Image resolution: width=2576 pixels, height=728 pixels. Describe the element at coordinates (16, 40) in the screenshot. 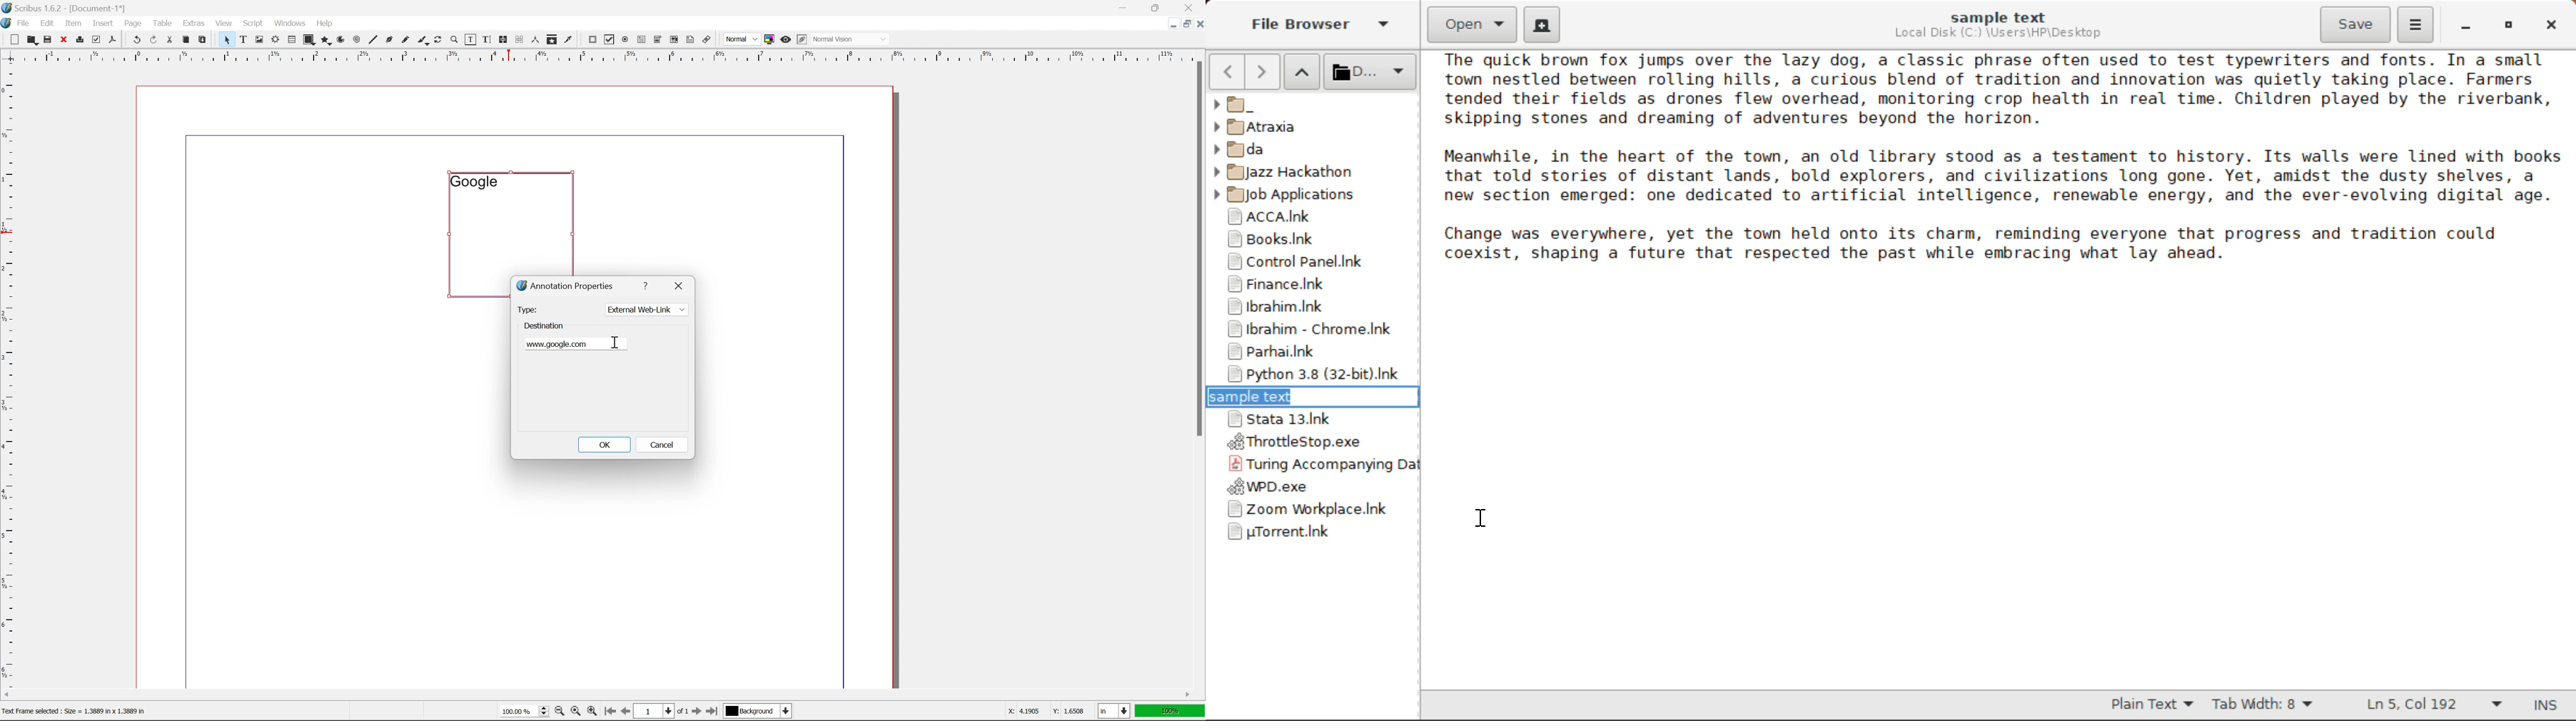

I see `new` at that location.